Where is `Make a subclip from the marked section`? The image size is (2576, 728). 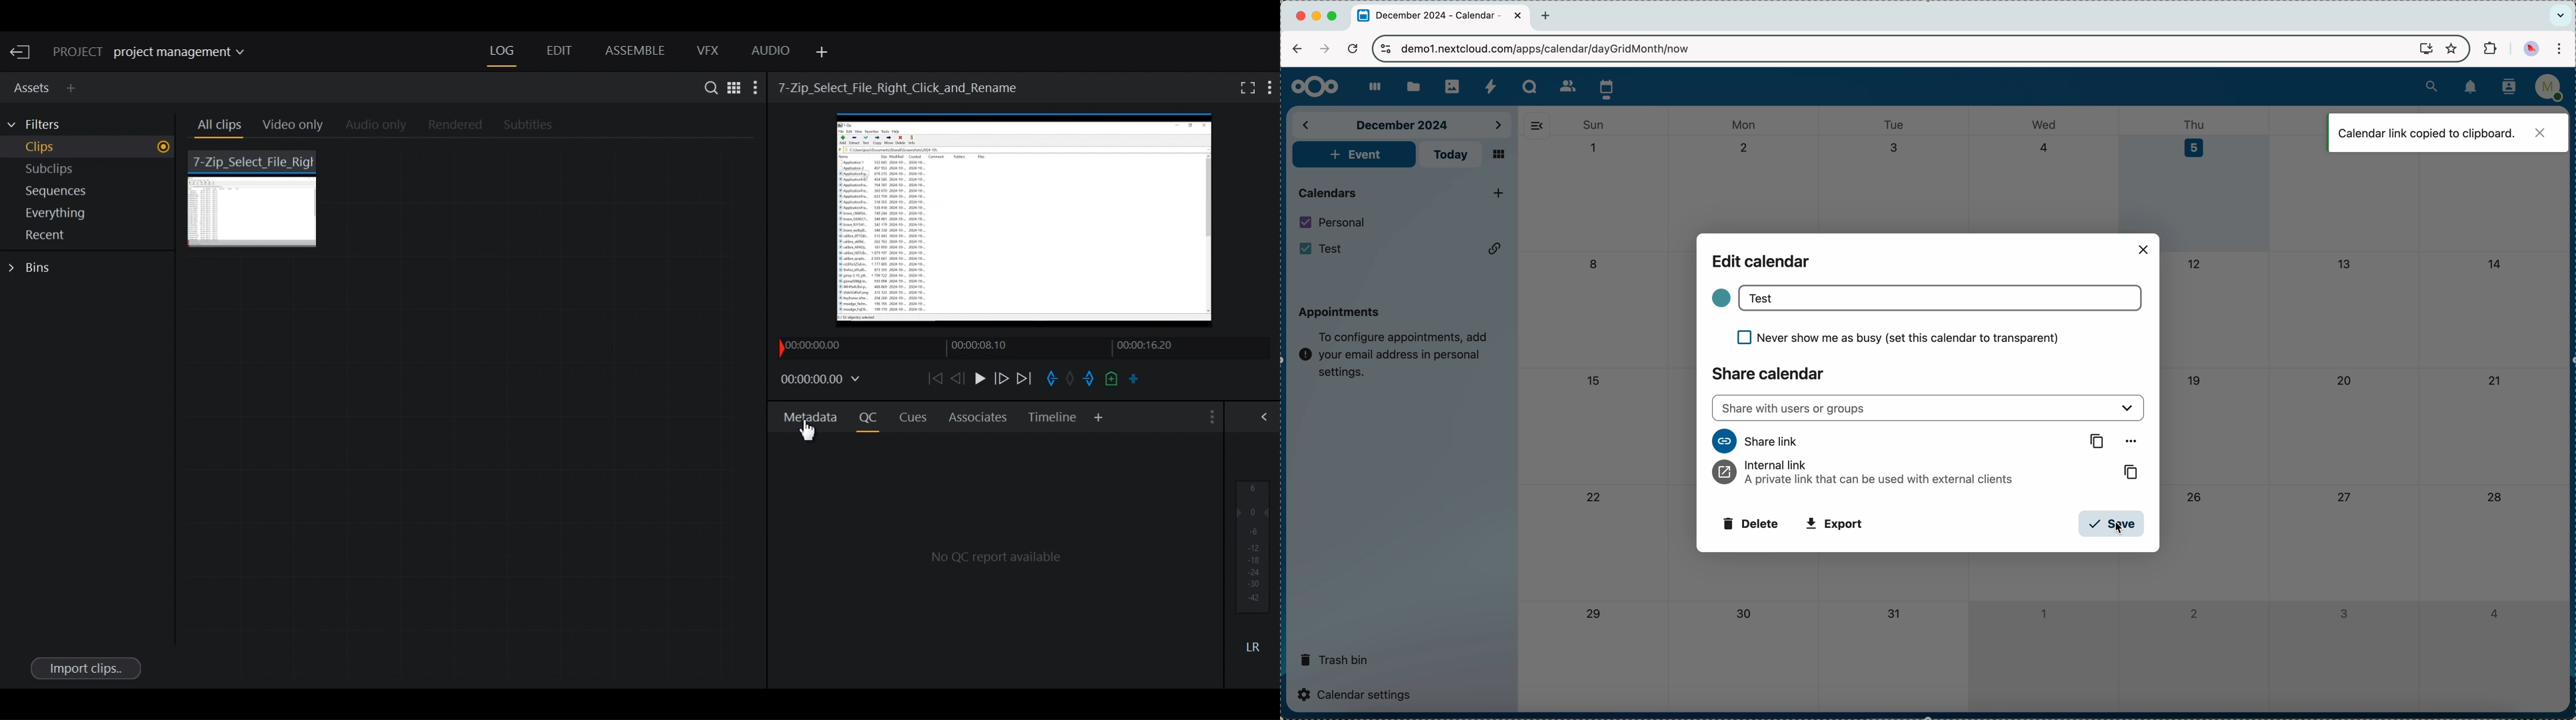
Make a subclip from the marked section is located at coordinates (1134, 378).